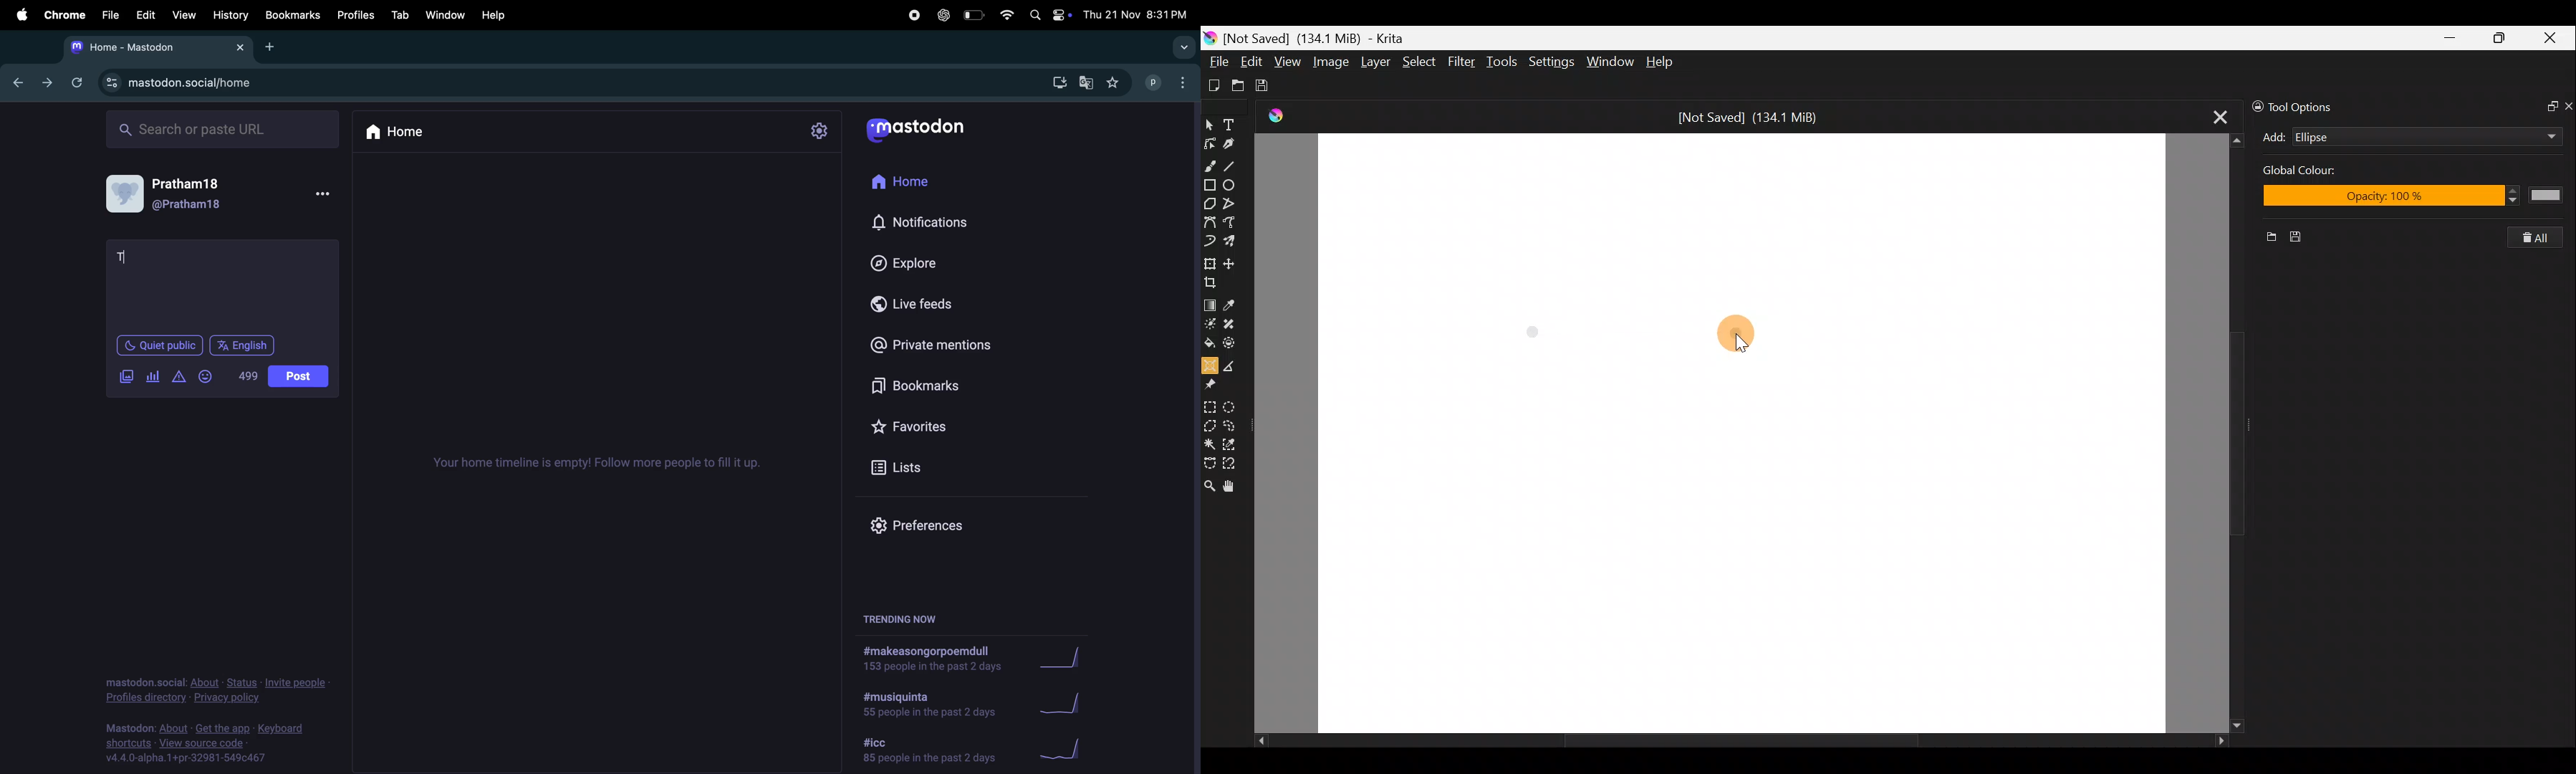  What do you see at coordinates (1229, 486) in the screenshot?
I see `Pan tool` at bounding box center [1229, 486].